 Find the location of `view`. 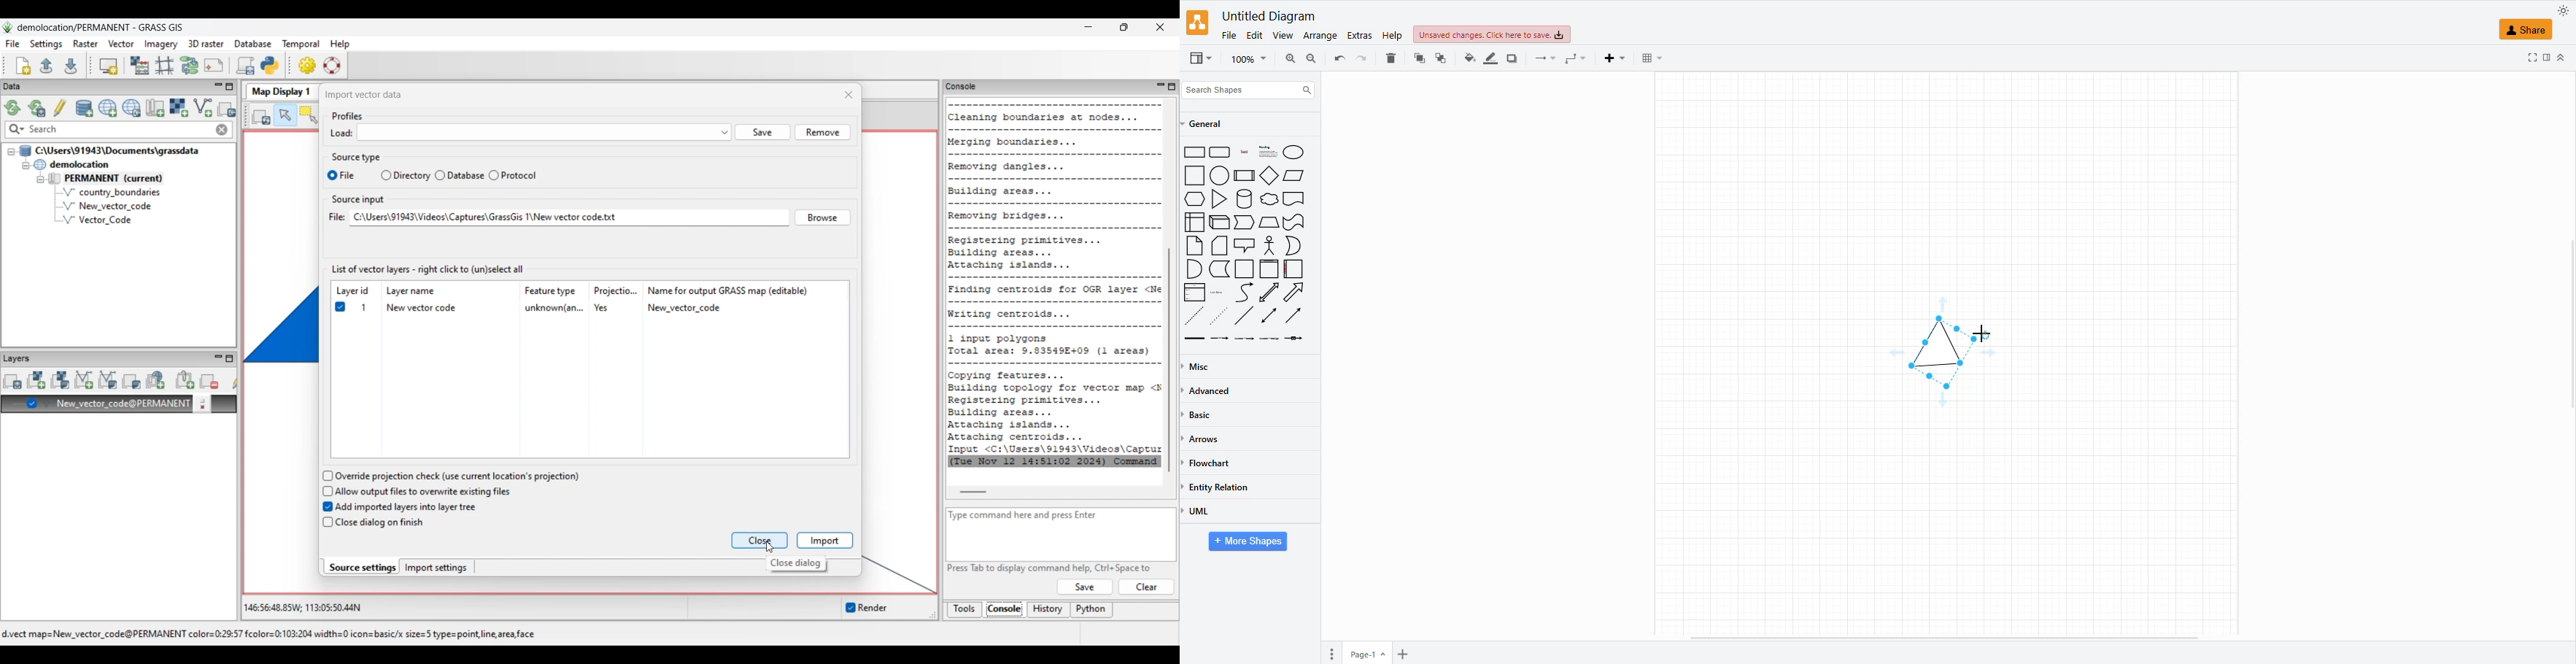

view is located at coordinates (1199, 58).